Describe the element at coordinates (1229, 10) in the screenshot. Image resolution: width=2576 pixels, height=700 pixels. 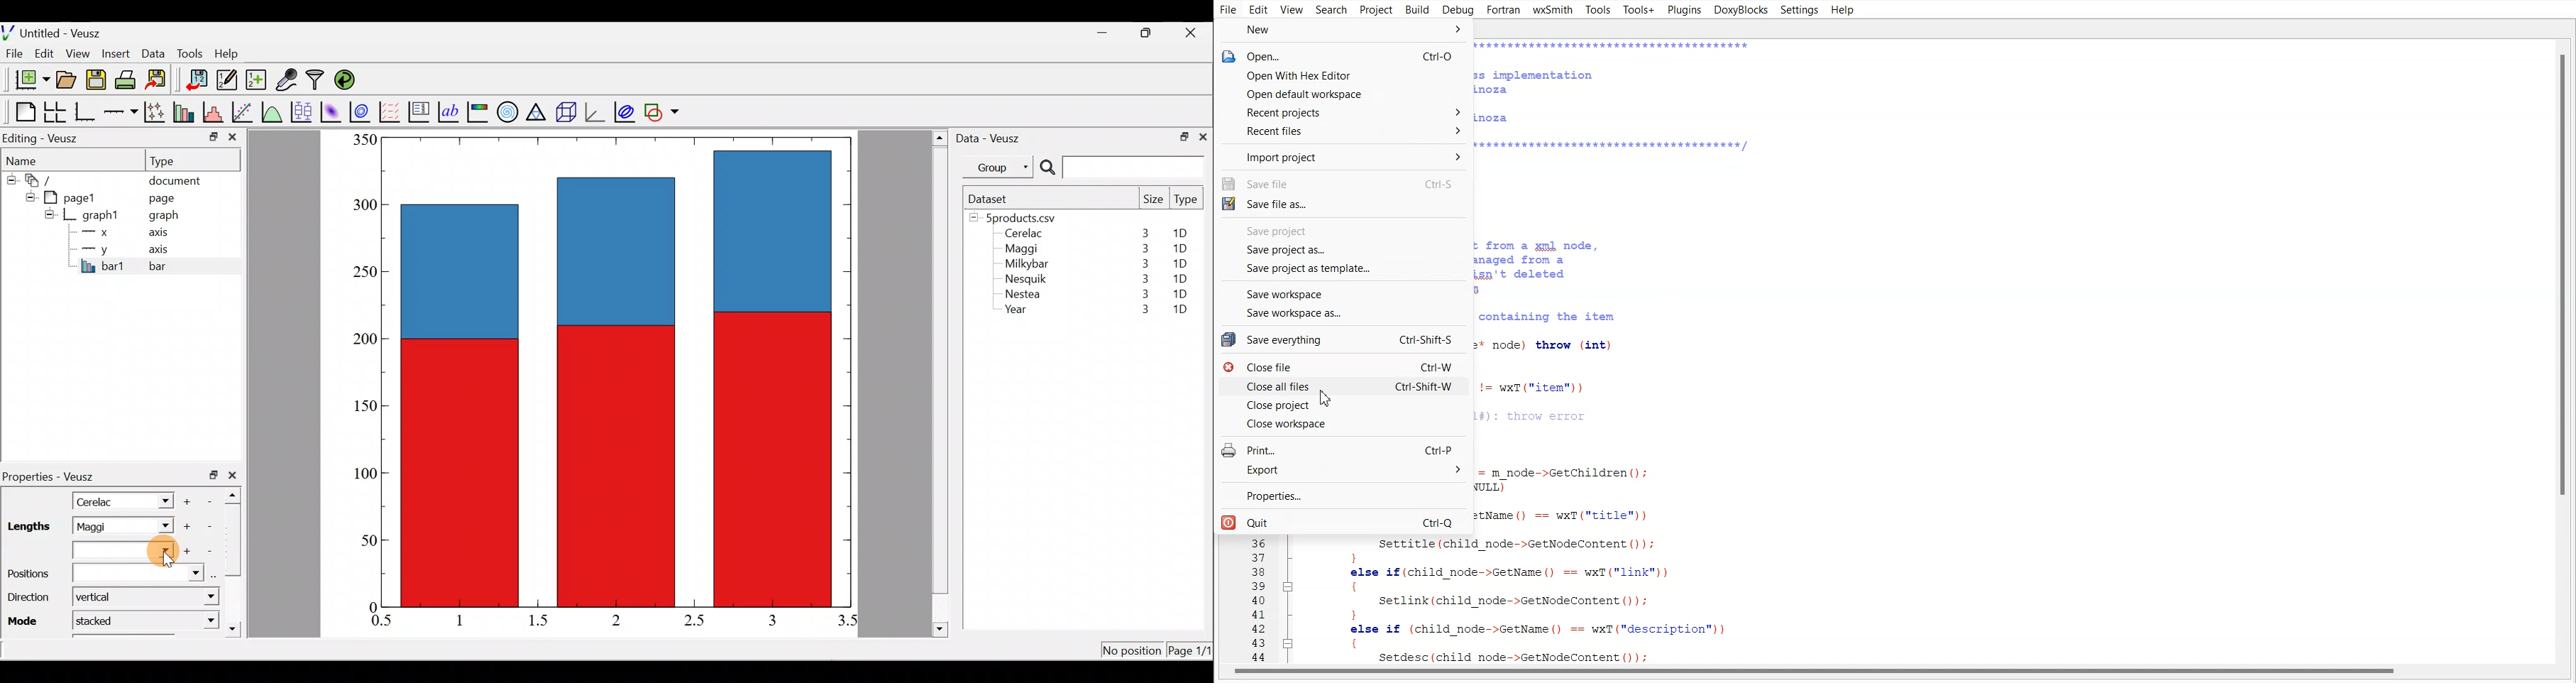
I see `File` at that location.